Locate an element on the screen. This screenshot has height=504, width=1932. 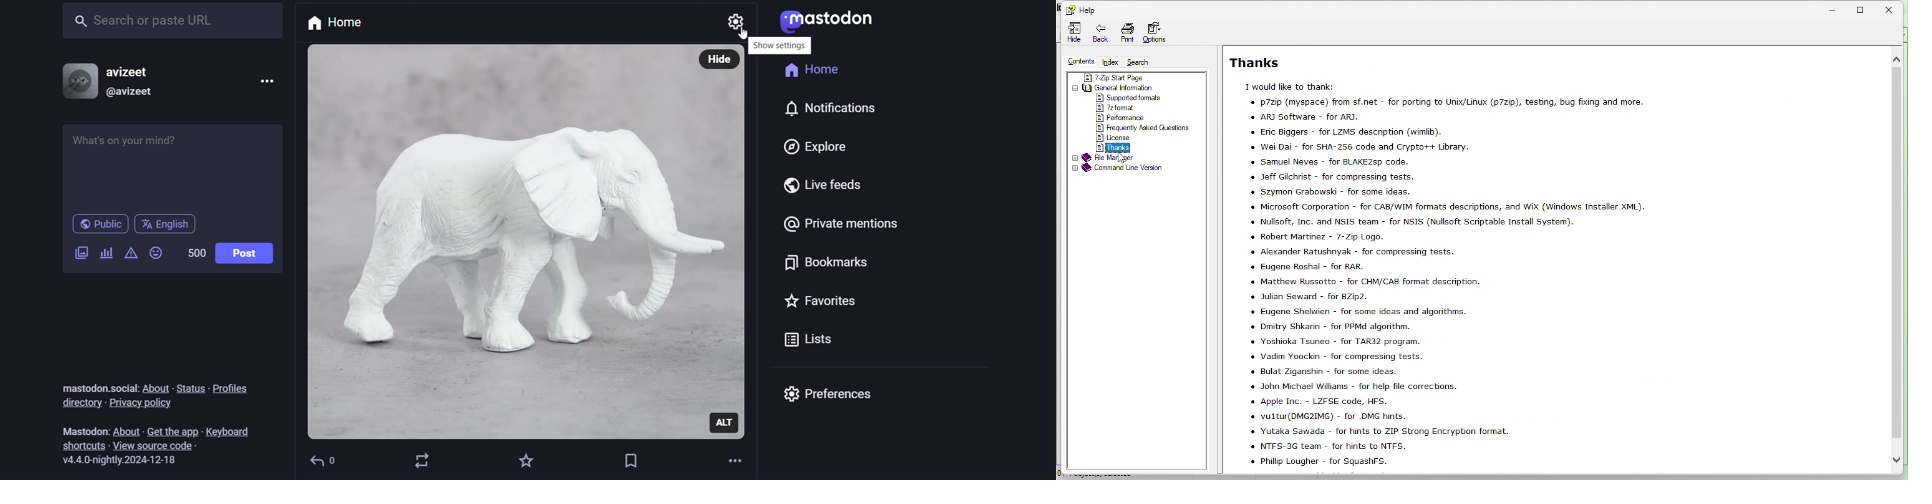
add image is located at coordinates (79, 254).